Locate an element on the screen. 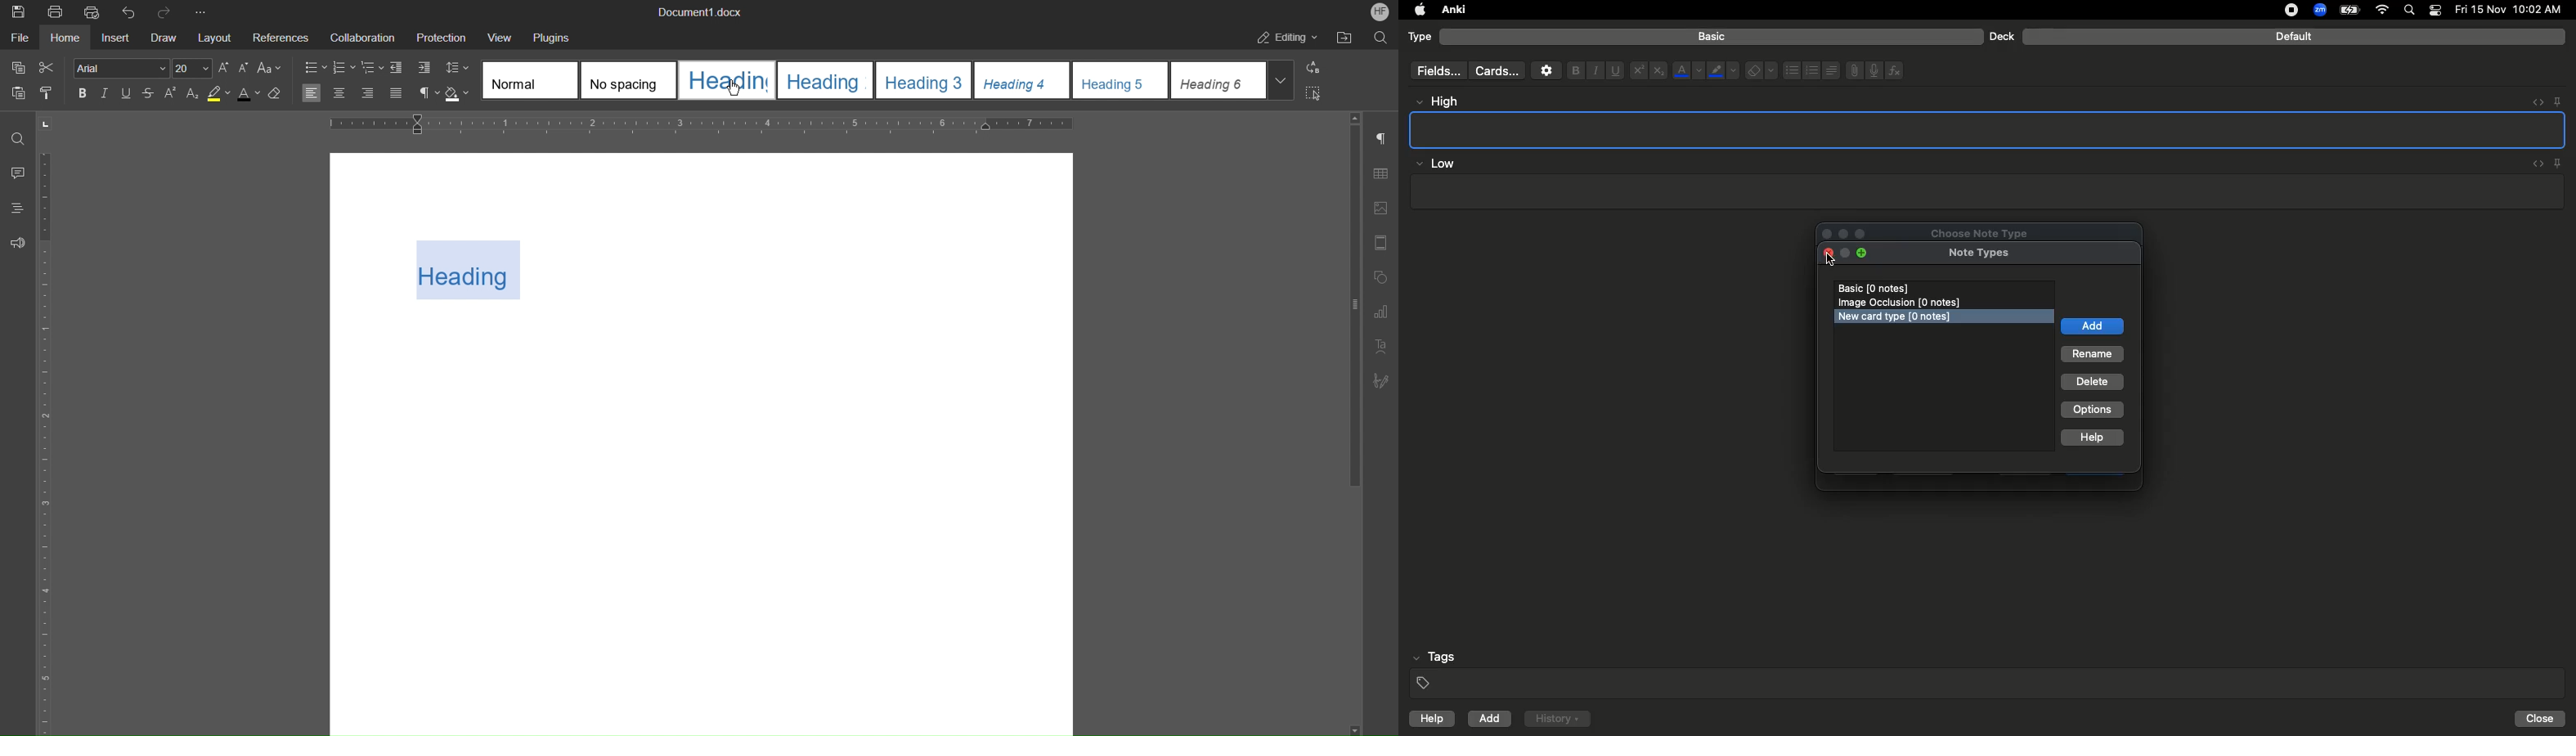 The width and height of the screenshot is (2576, 756). Basic is located at coordinates (1712, 37).